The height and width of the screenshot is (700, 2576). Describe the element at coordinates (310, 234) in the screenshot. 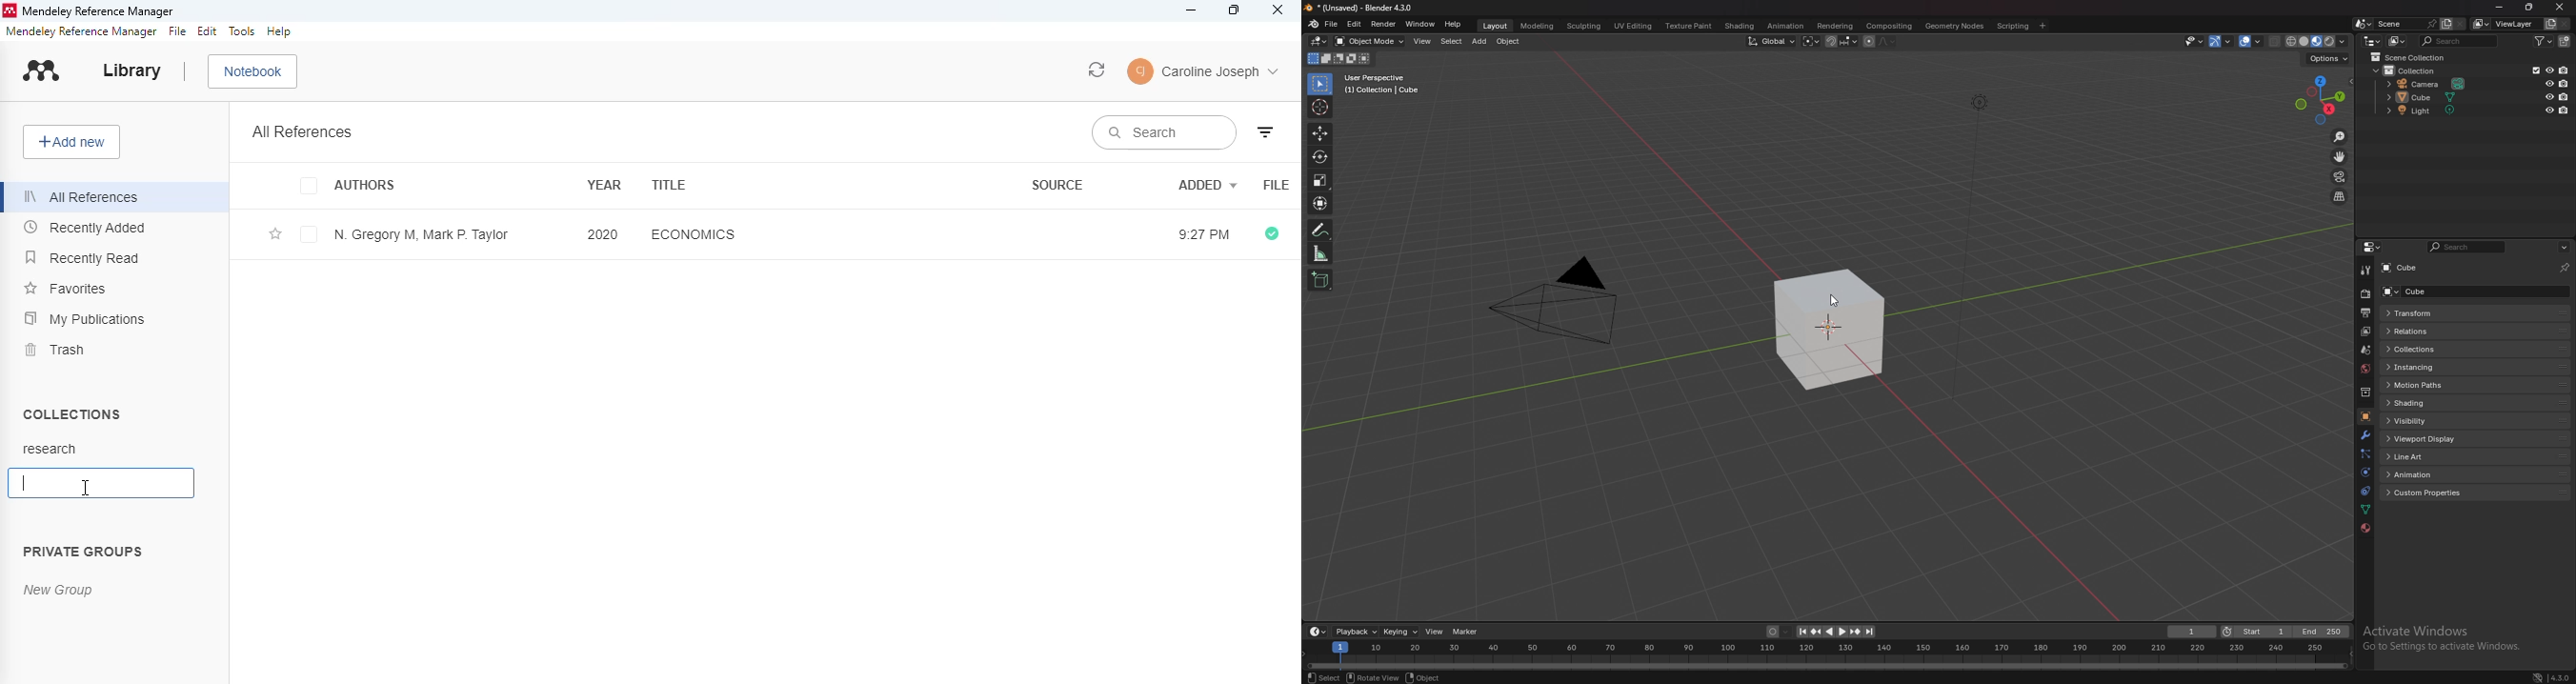

I see `checkbox` at that location.